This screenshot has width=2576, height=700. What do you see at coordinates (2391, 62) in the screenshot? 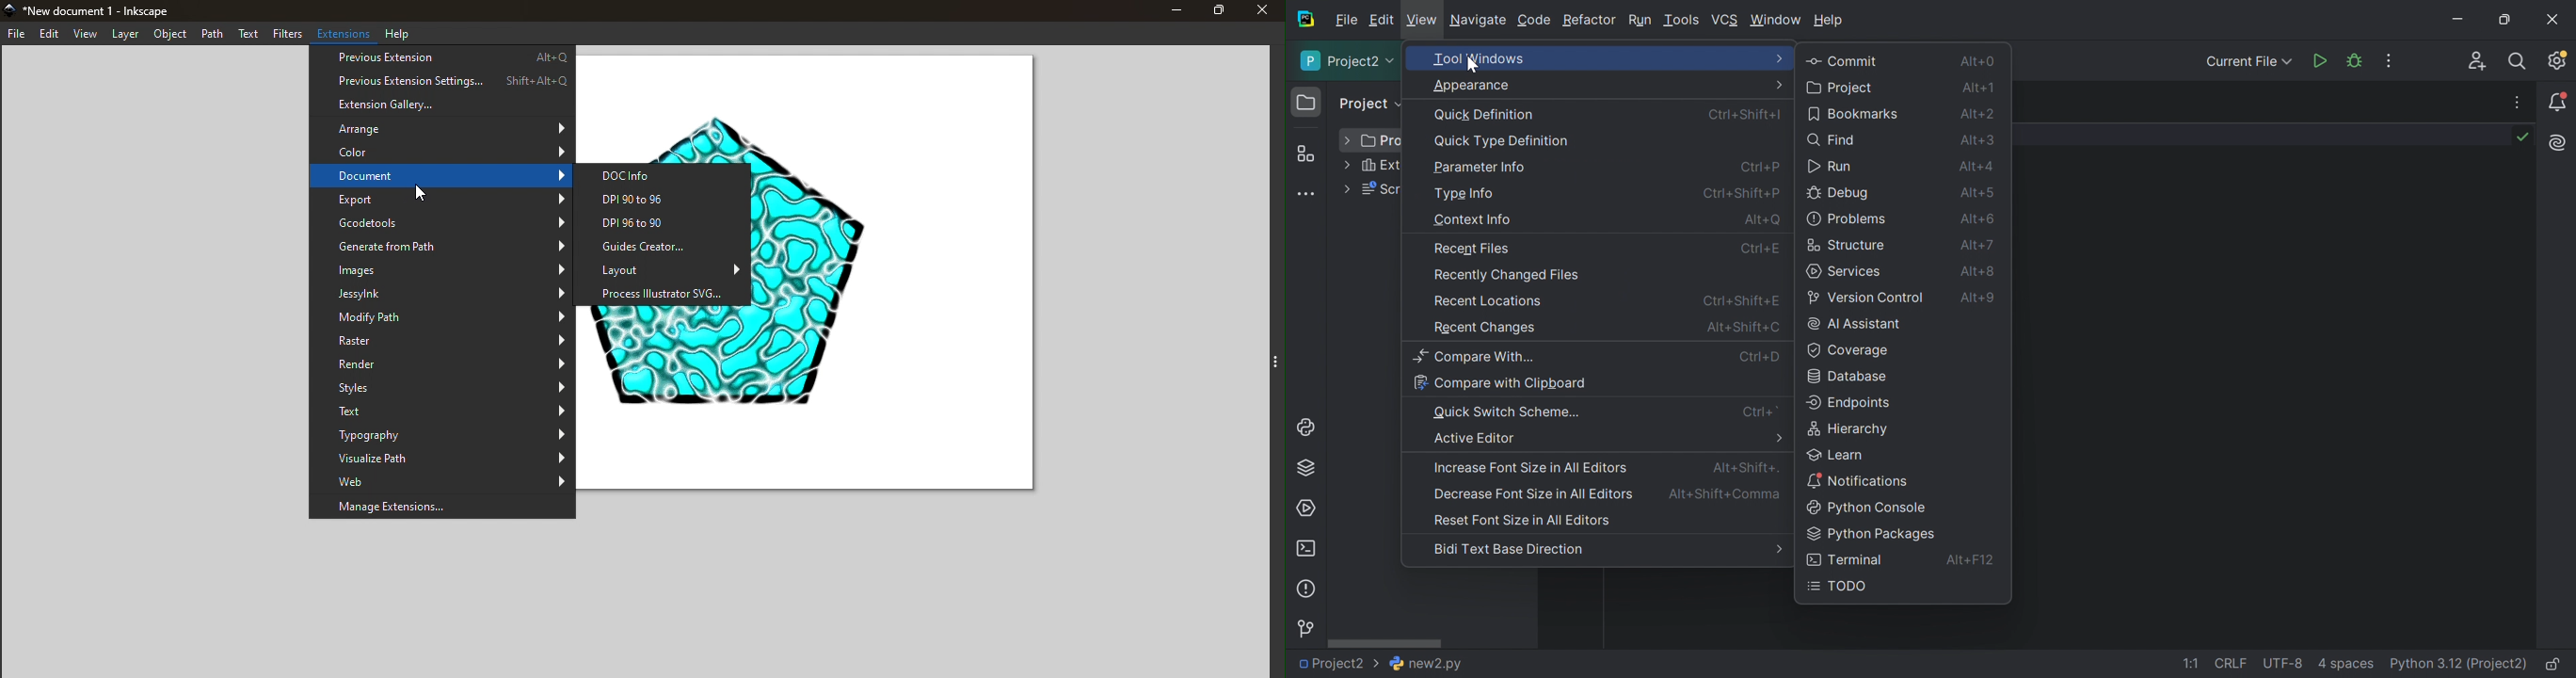
I see `More Actions` at bounding box center [2391, 62].